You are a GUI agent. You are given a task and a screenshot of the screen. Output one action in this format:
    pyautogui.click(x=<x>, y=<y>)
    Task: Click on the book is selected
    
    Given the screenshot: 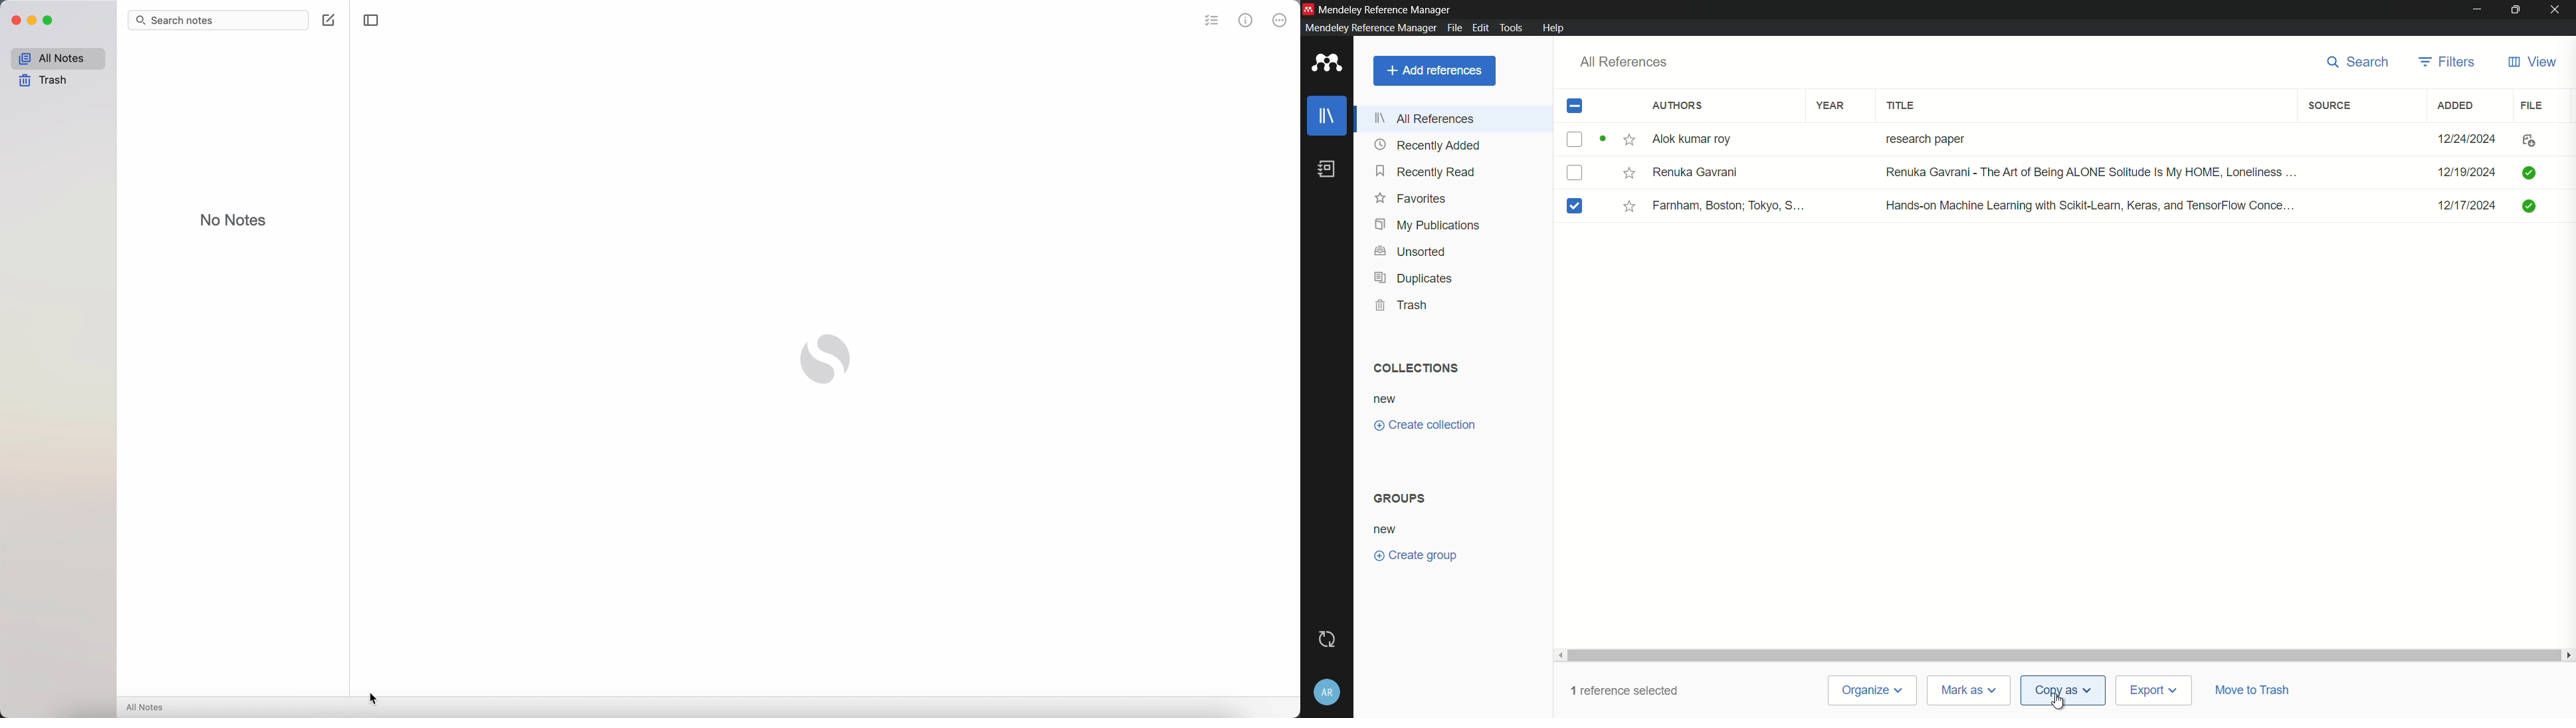 What is the action you would take?
    pyautogui.click(x=1575, y=204)
    